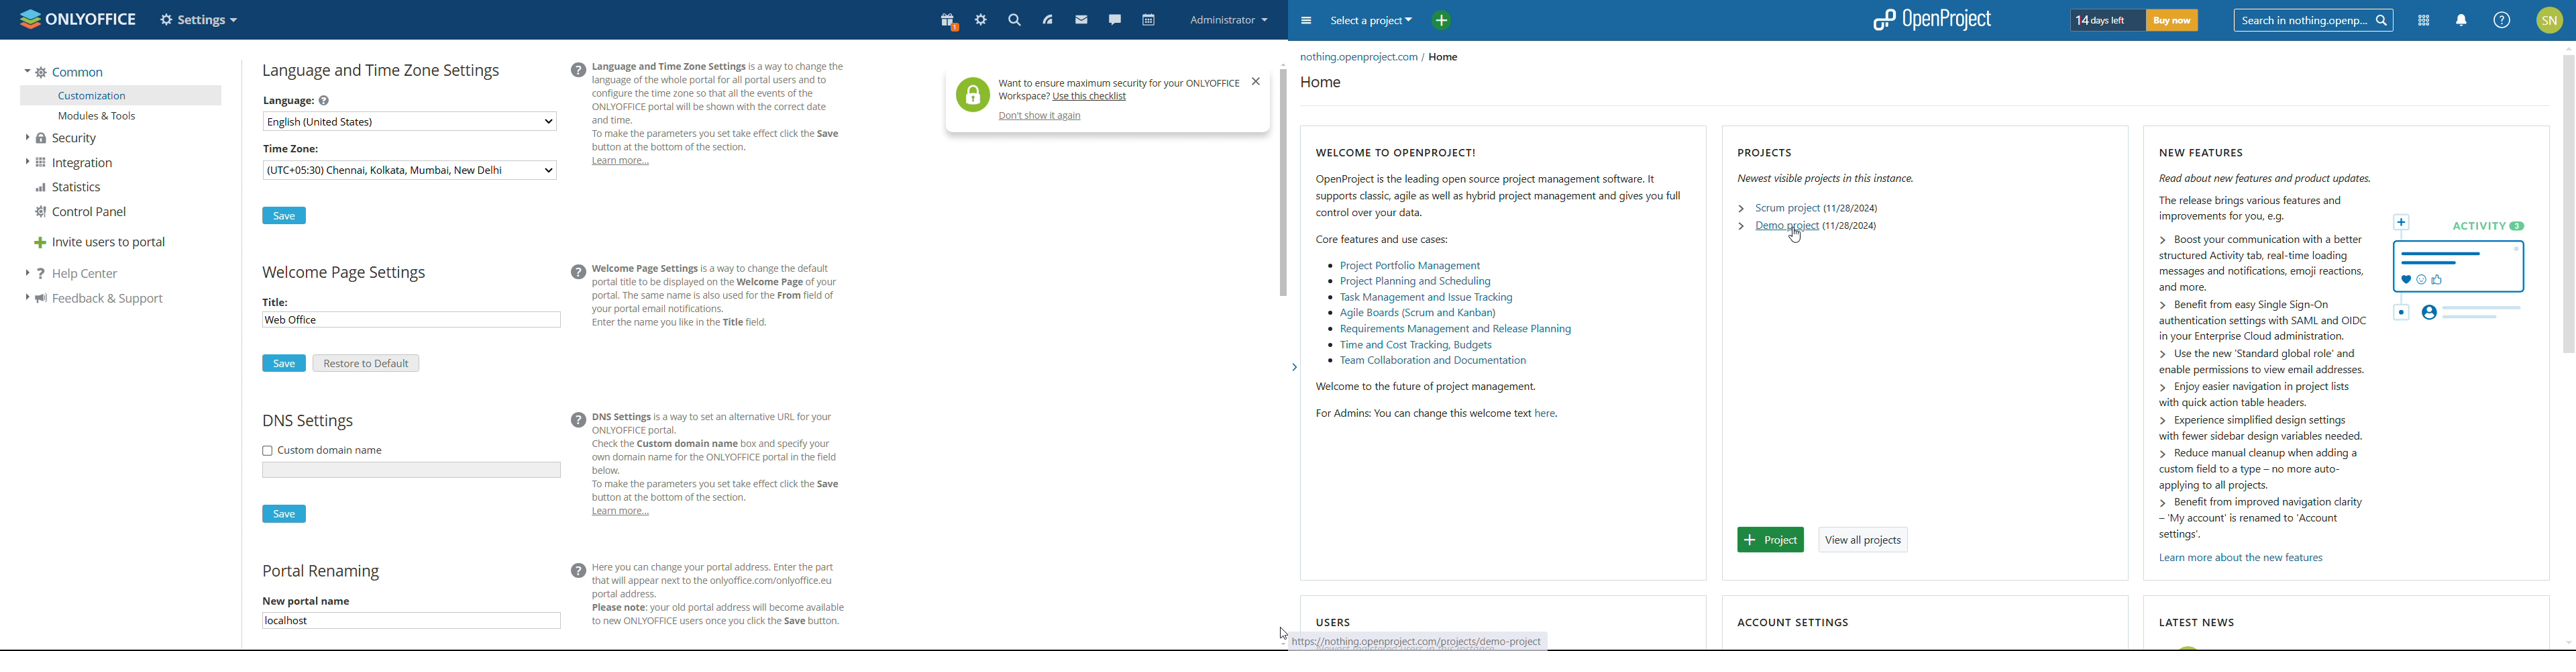 This screenshot has width=2576, height=672. Describe the element at coordinates (2171, 20) in the screenshot. I see `buy now` at that location.